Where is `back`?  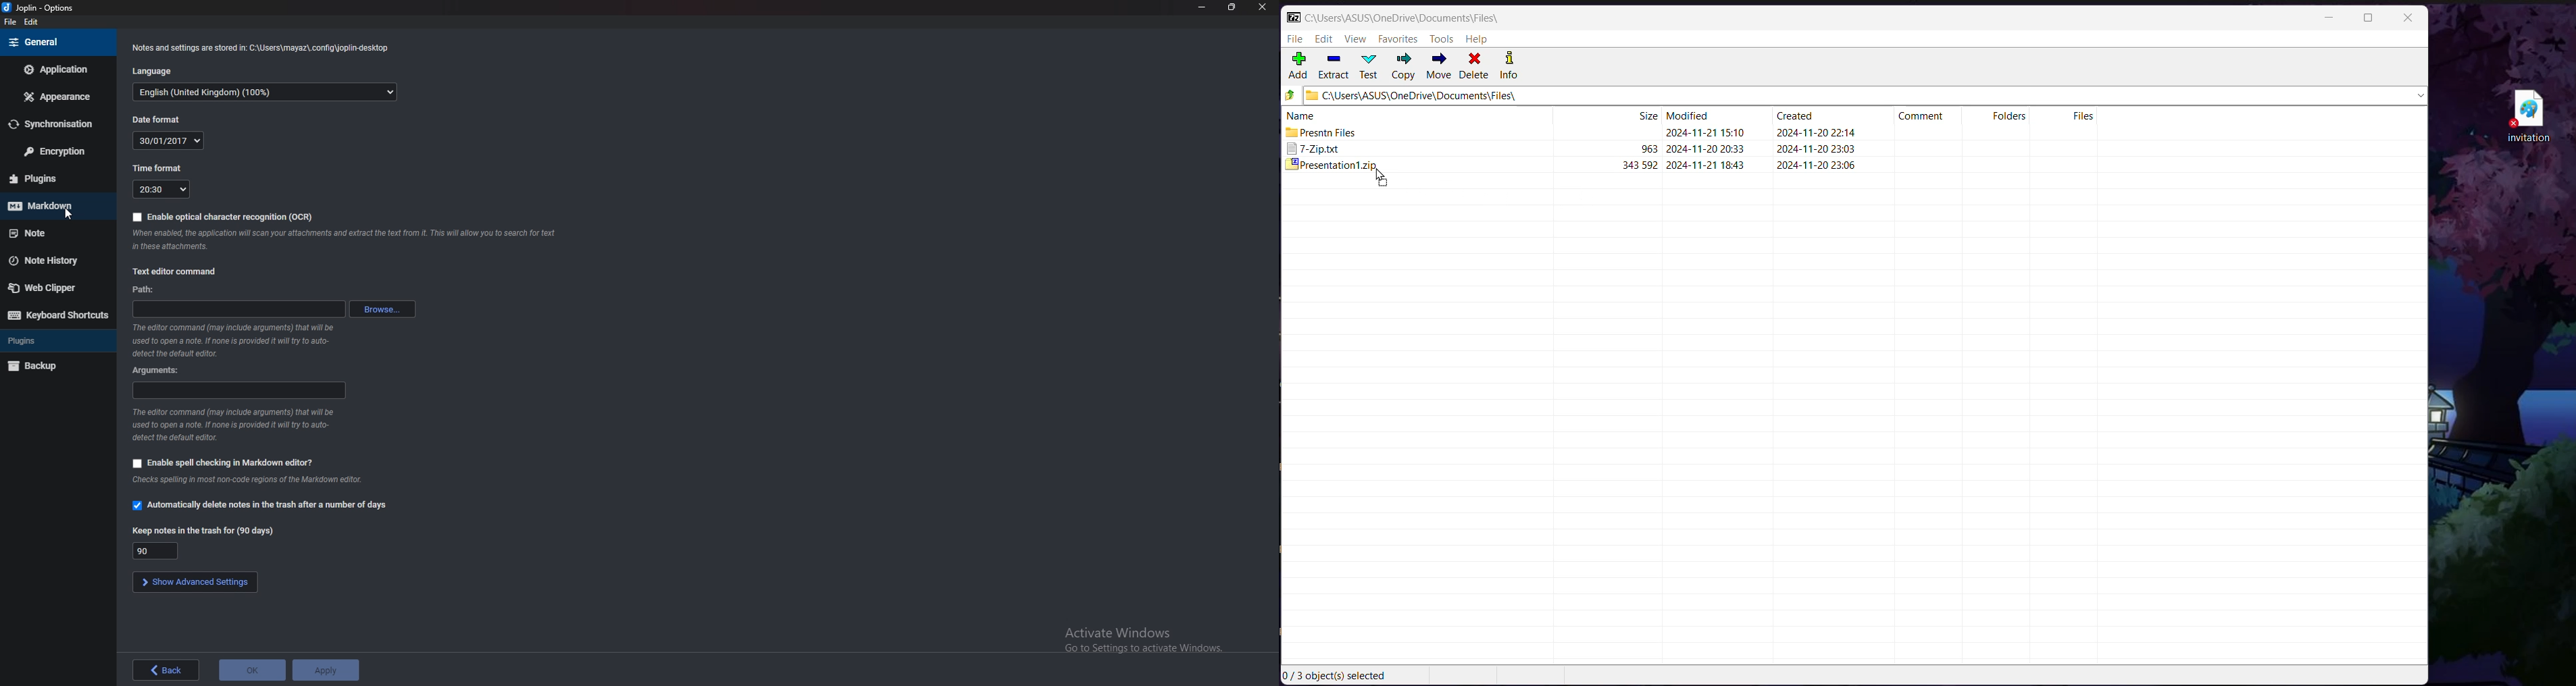
back is located at coordinates (166, 671).